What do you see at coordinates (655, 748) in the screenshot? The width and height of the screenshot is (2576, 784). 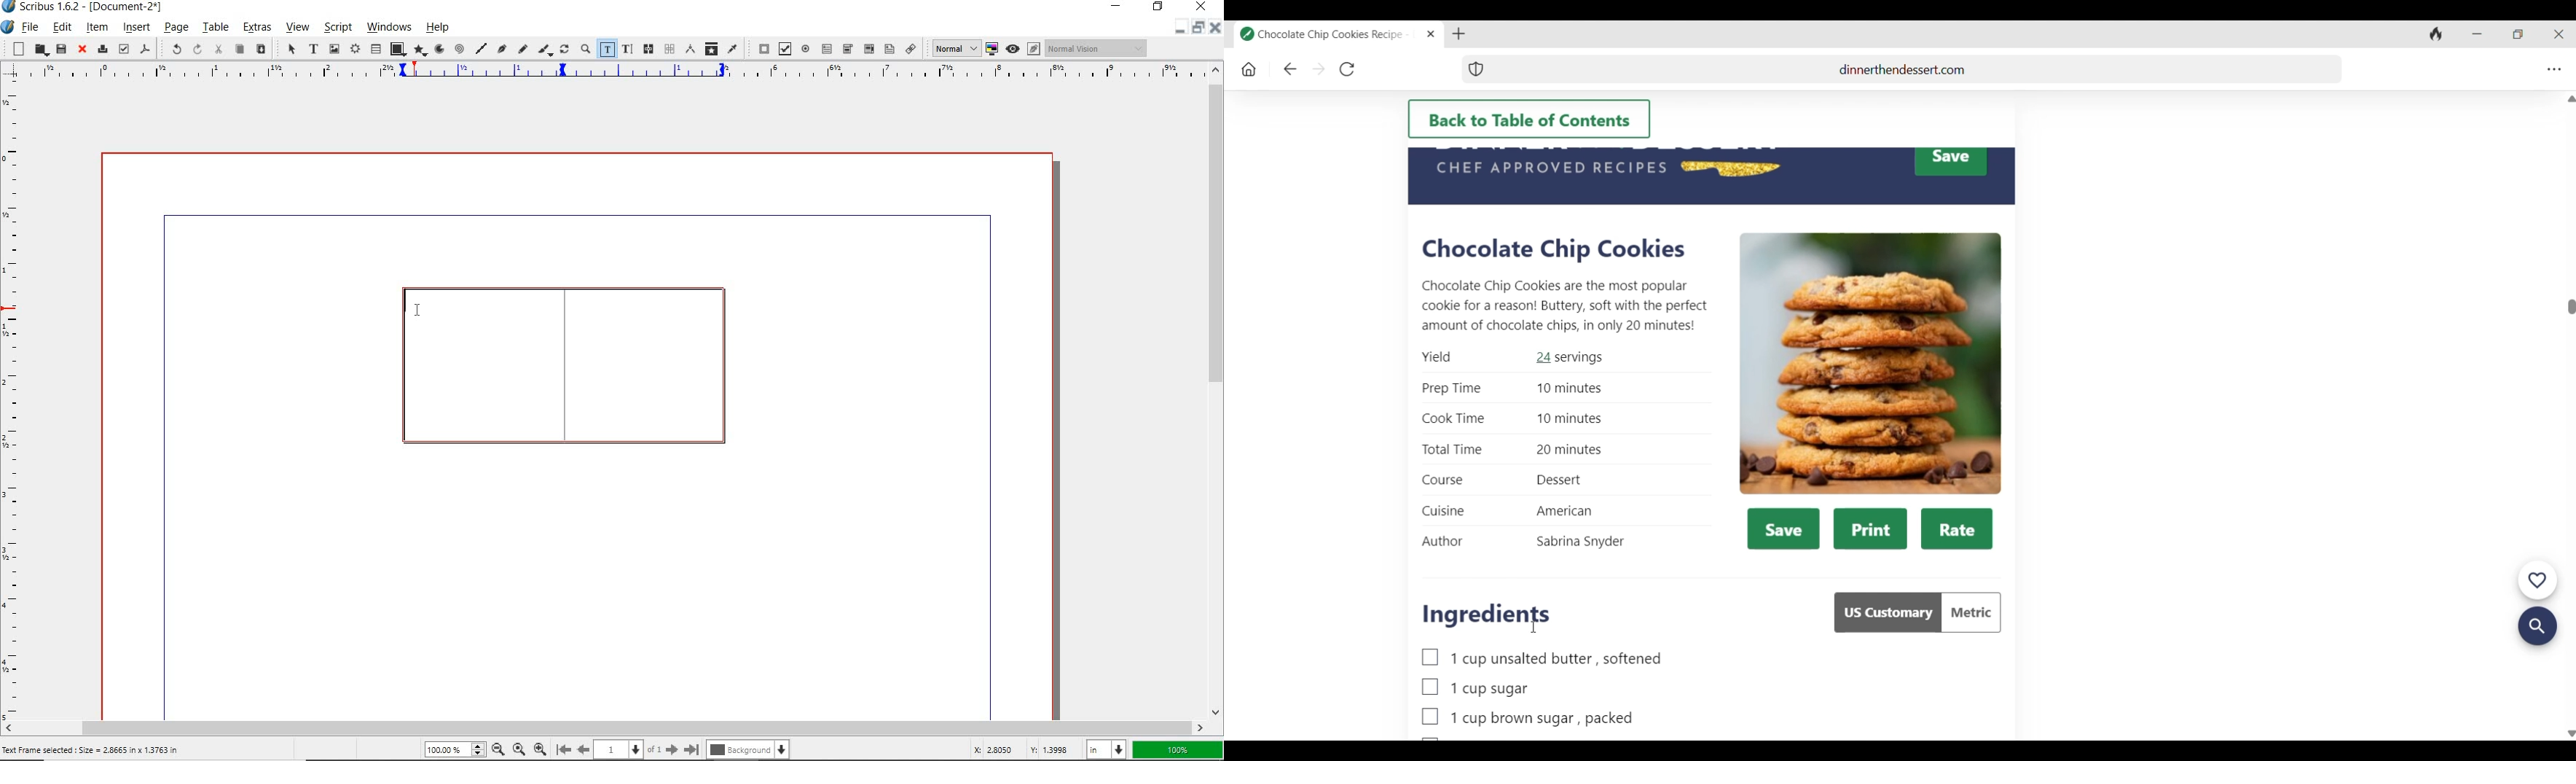 I see `of 1` at bounding box center [655, 748].